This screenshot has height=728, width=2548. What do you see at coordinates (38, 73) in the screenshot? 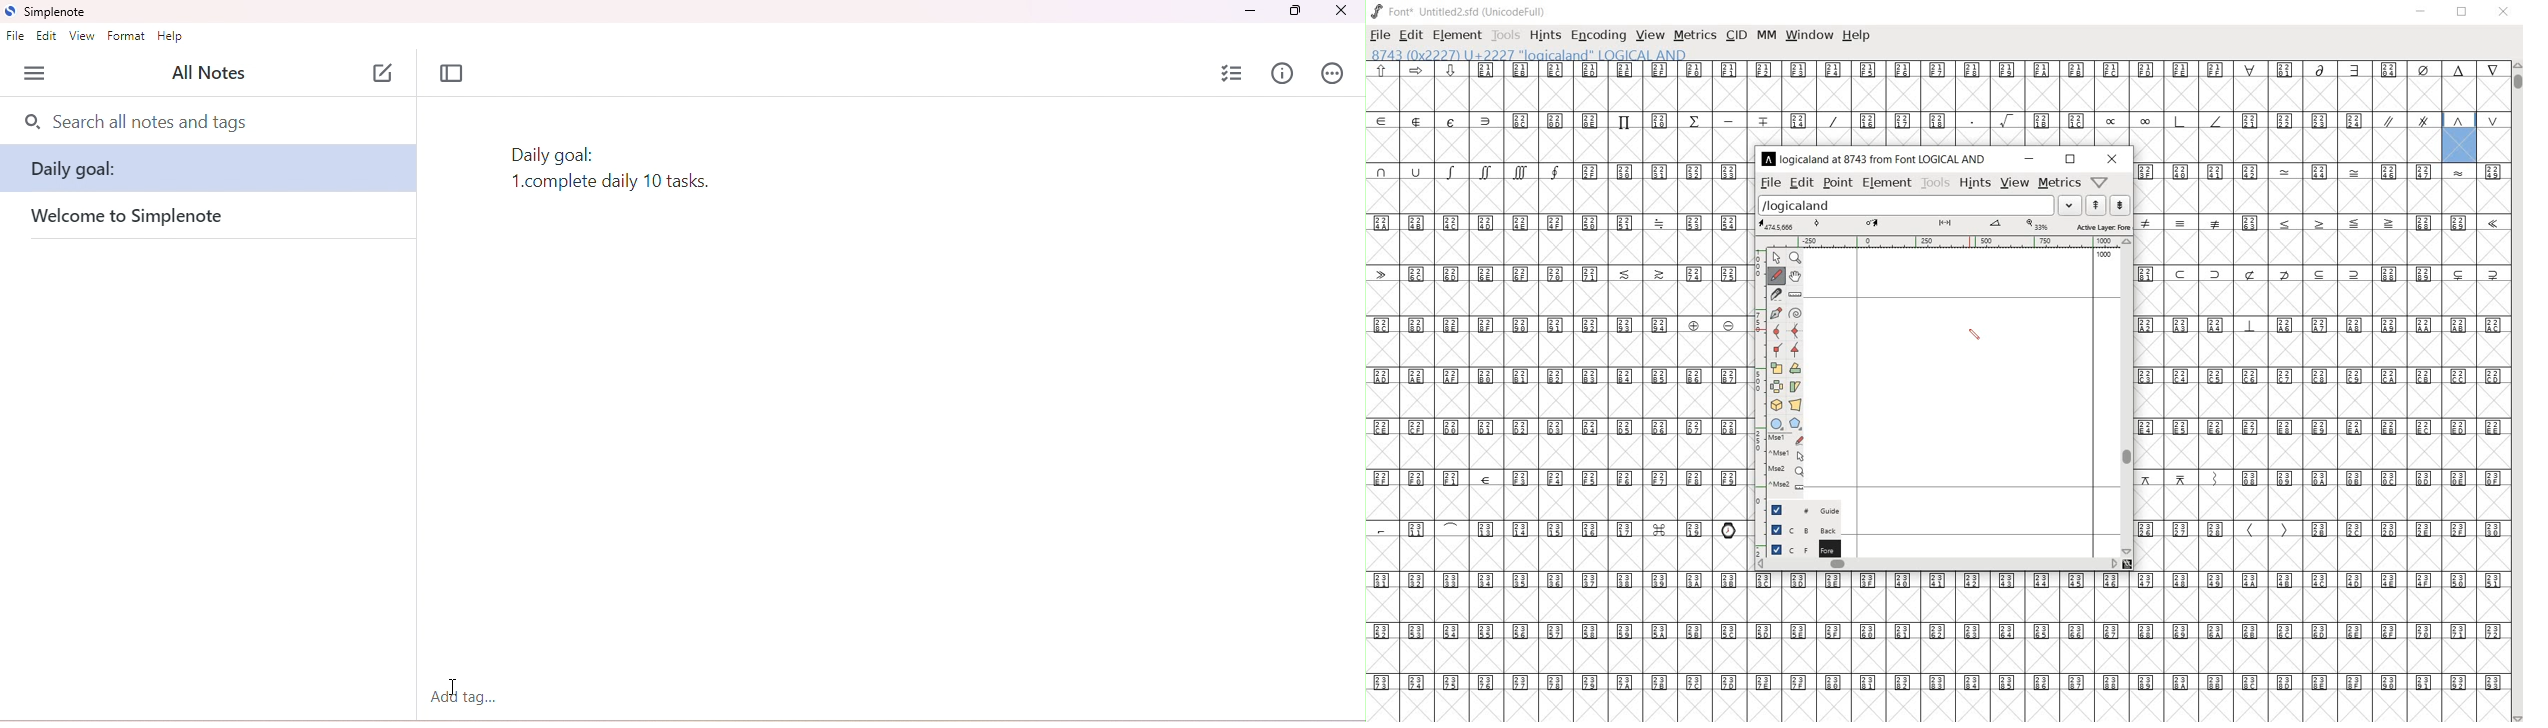
I see `menu` at bounding box center [38, 73].